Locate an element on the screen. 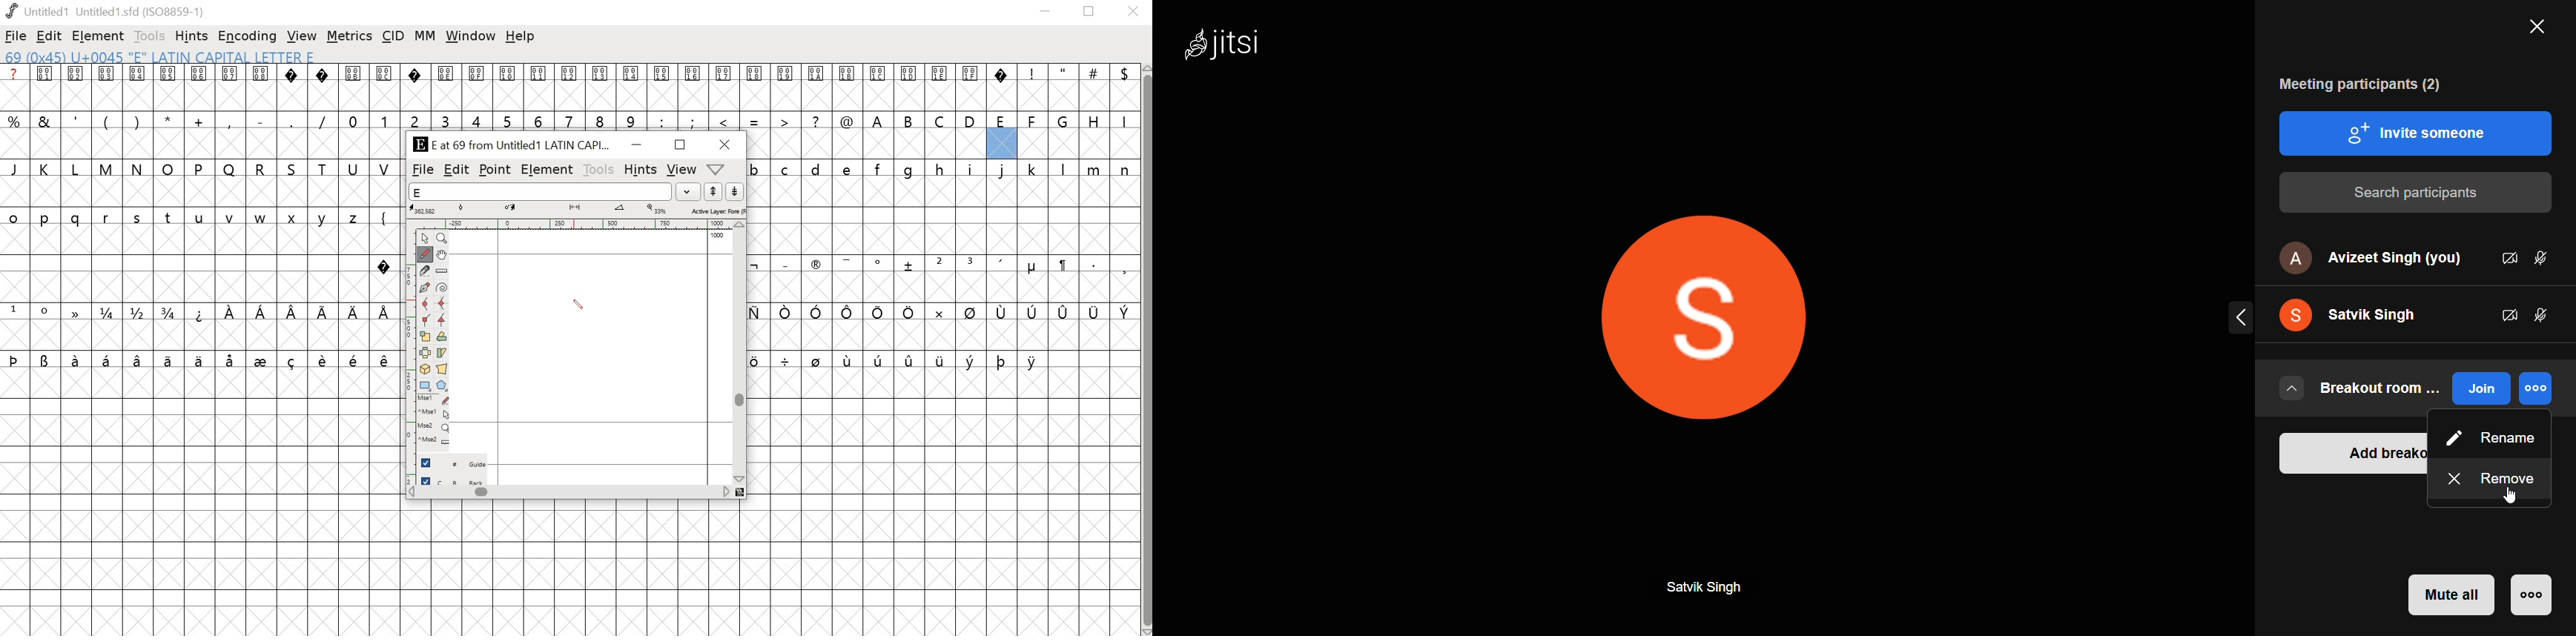 Image resolution: width=2576 pixels, height=644 pixels. Untitled1 Untitled 1.sfd (IS08859-1) is located at coordinates (106, 11).